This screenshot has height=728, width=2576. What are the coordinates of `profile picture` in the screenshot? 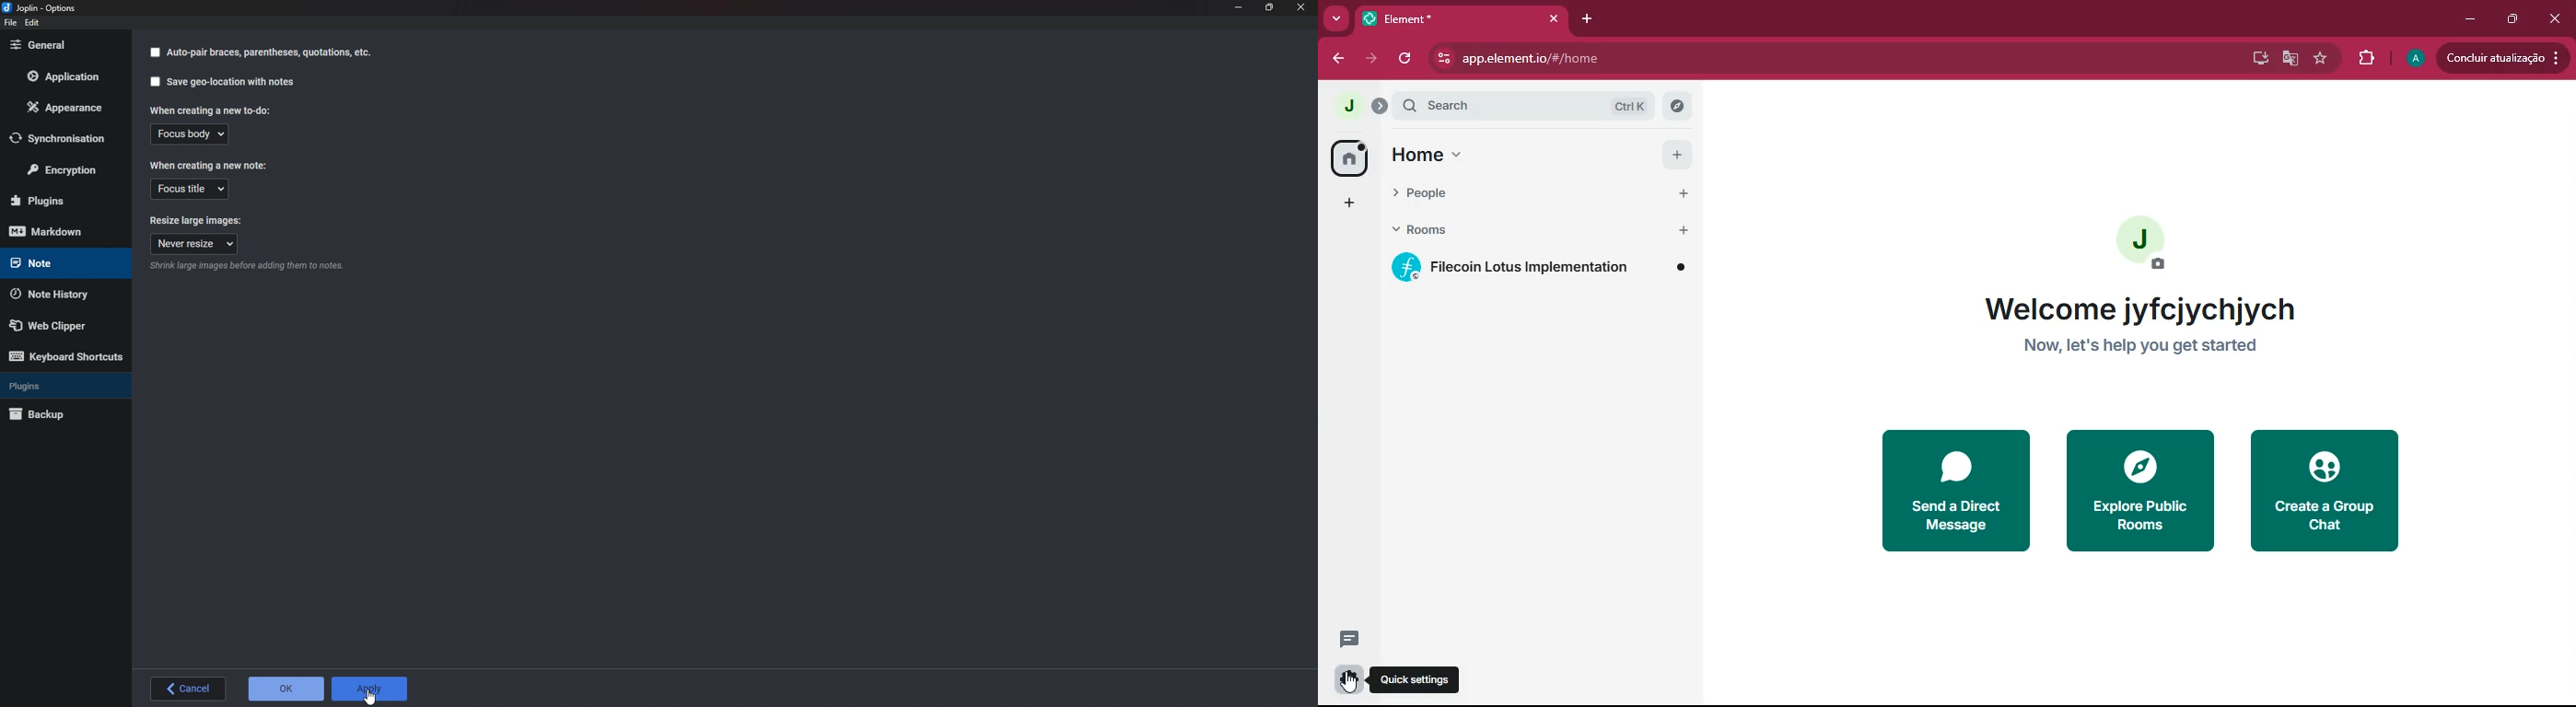 It's located at (2149, 244).